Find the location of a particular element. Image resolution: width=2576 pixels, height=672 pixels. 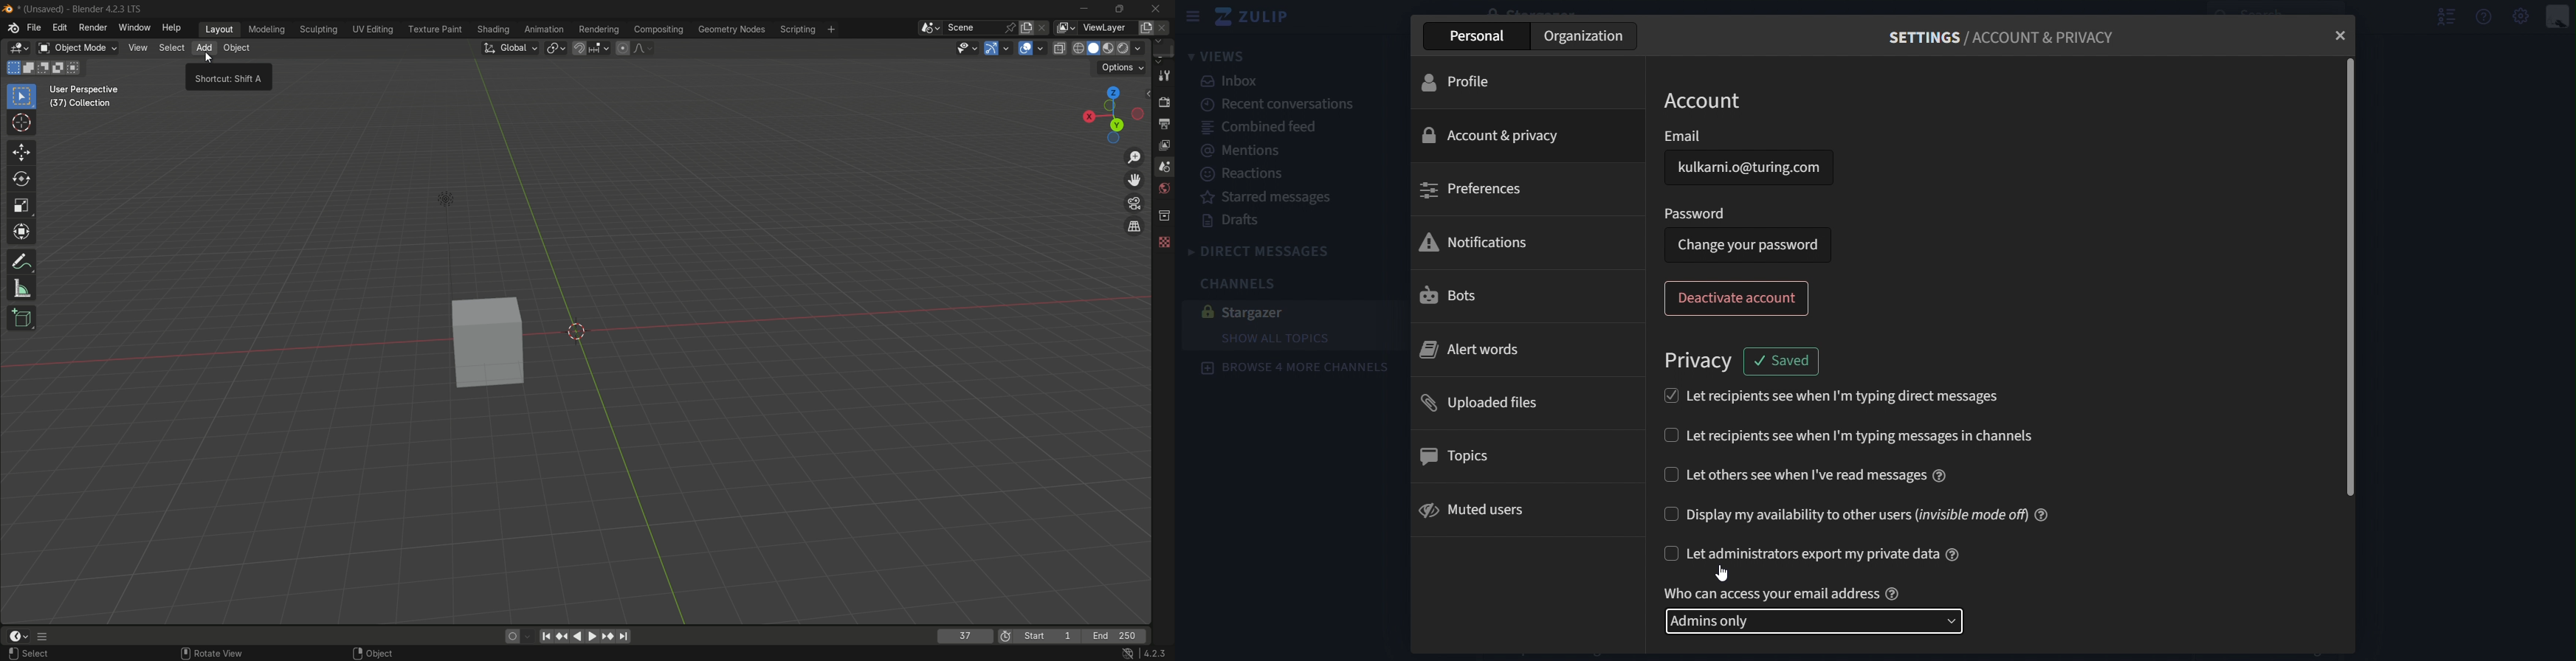

object is located at coordinates (381, 652).